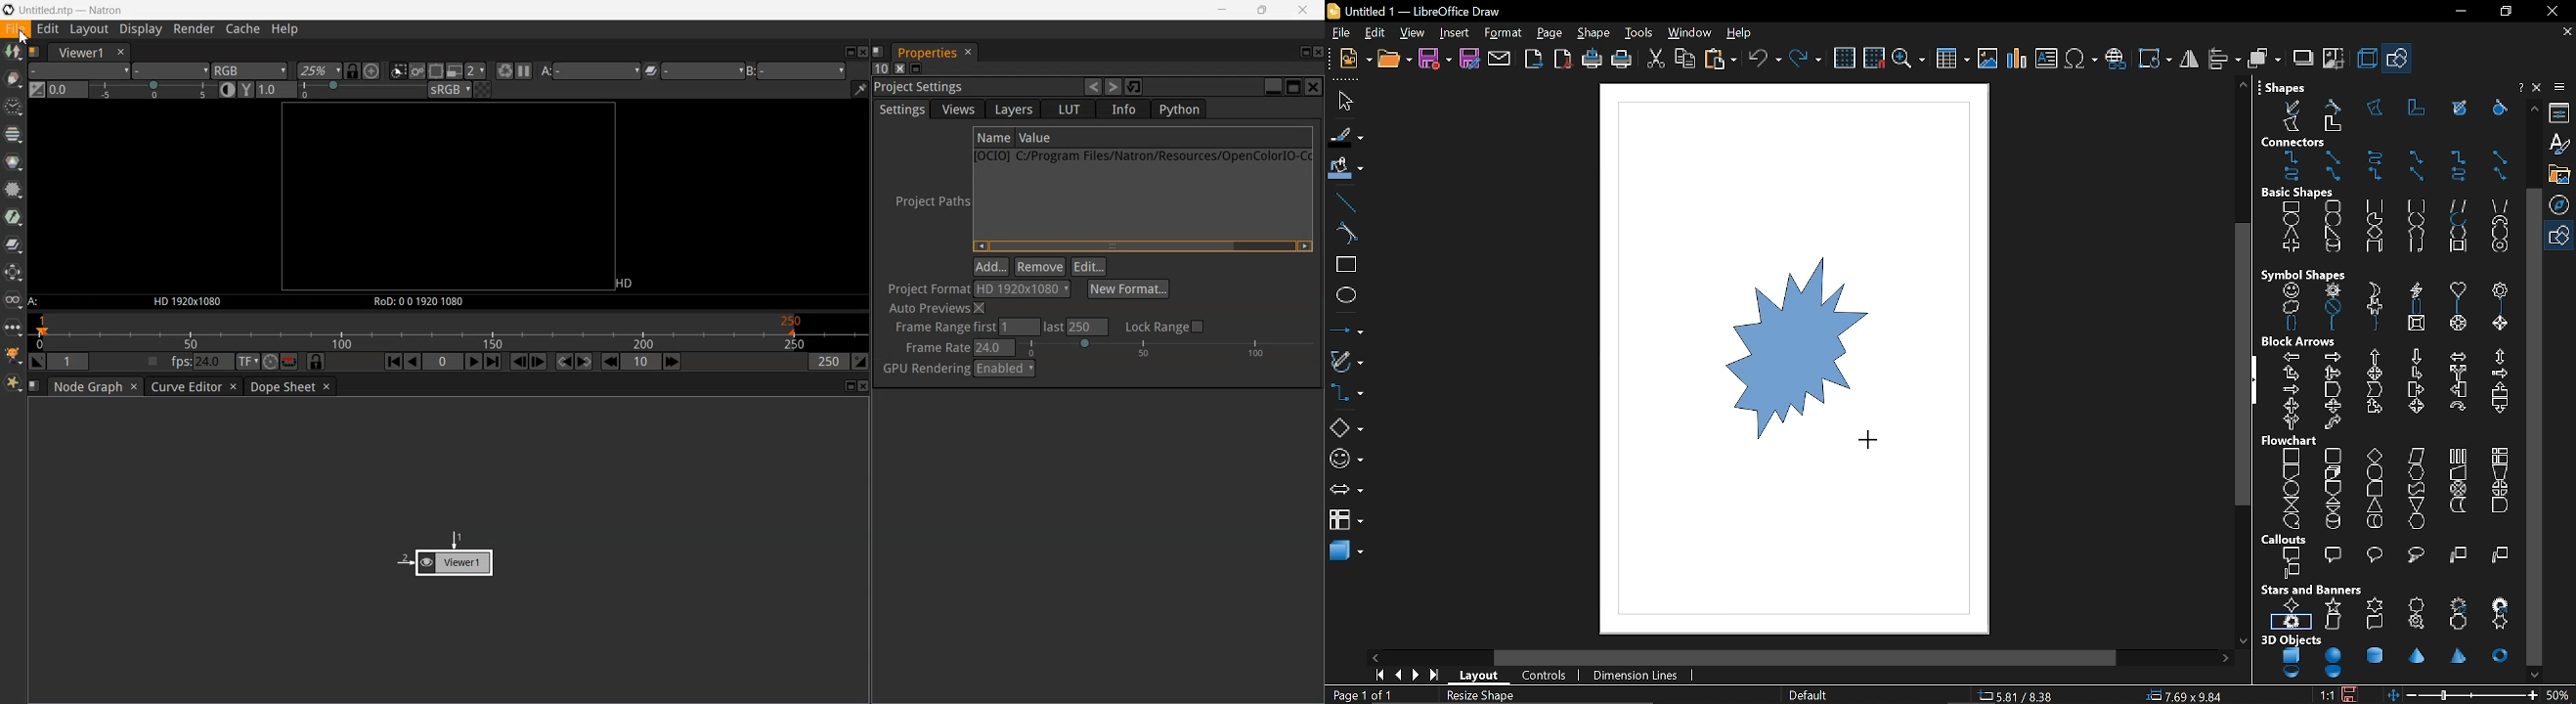 Image resolution: width=2576 pixels, height=728 pixels. Describe the element at coordinates (2303, 60) in the screenshot. I see `shadow` at that location.